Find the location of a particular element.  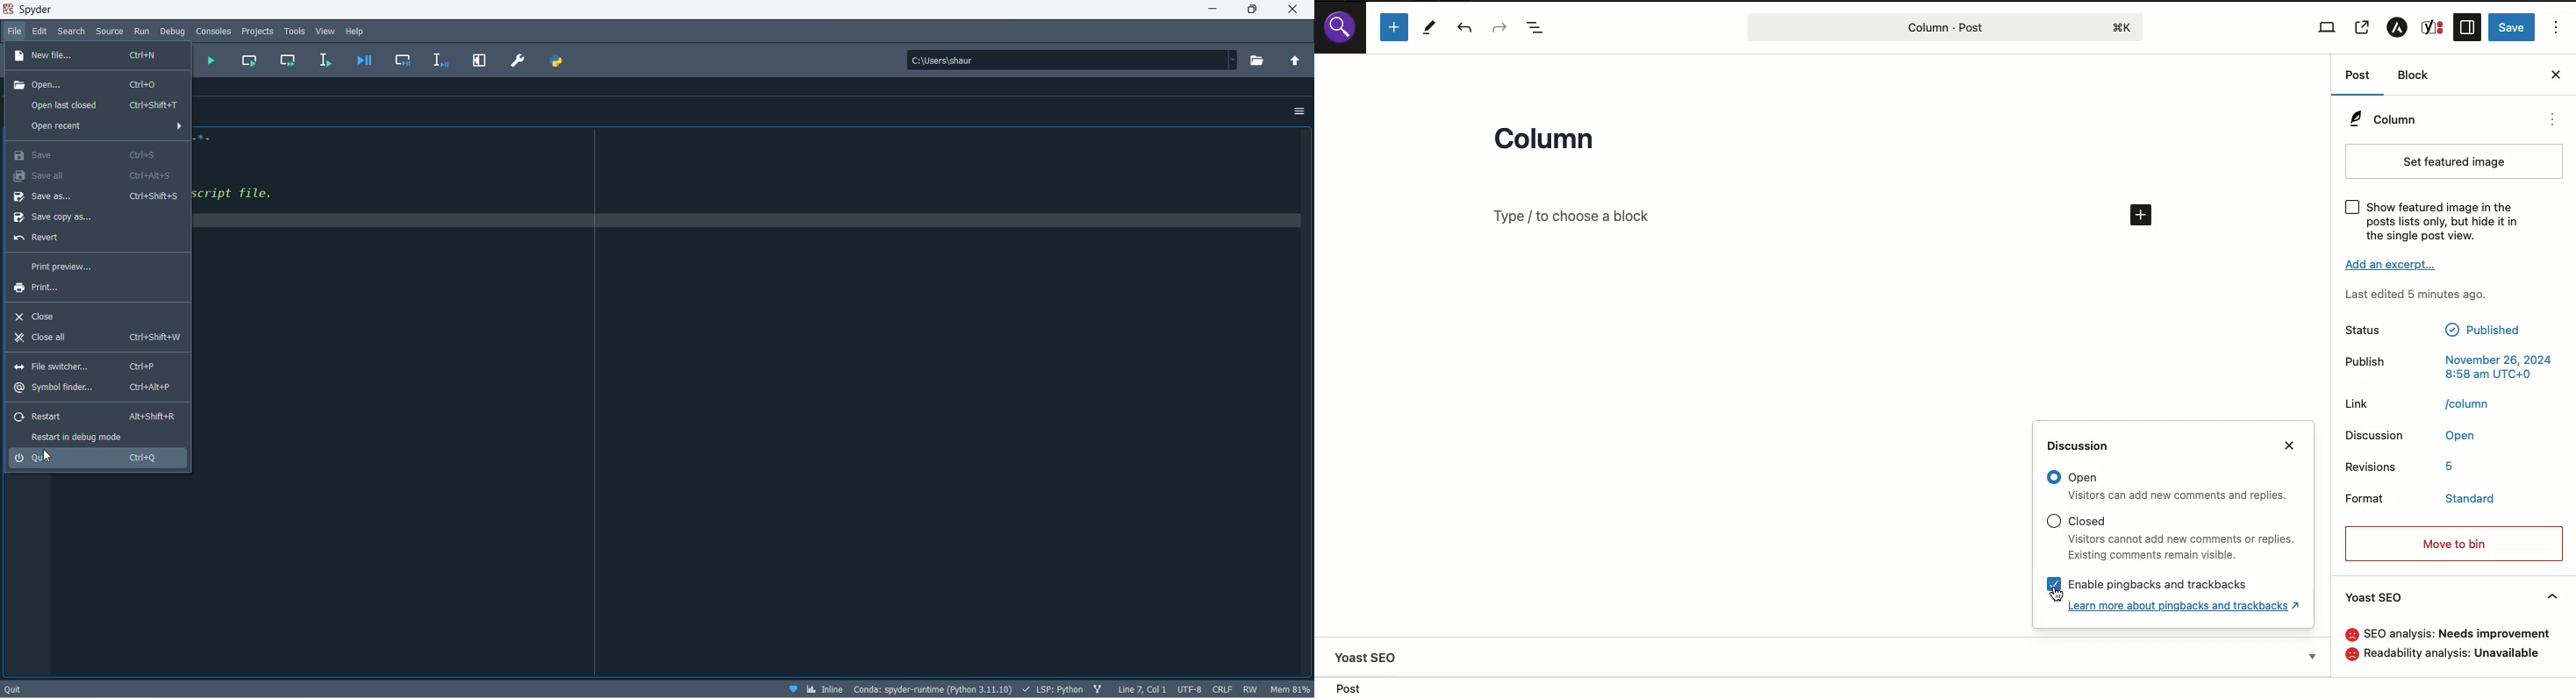

Post is located at coordinates (2362, 76).